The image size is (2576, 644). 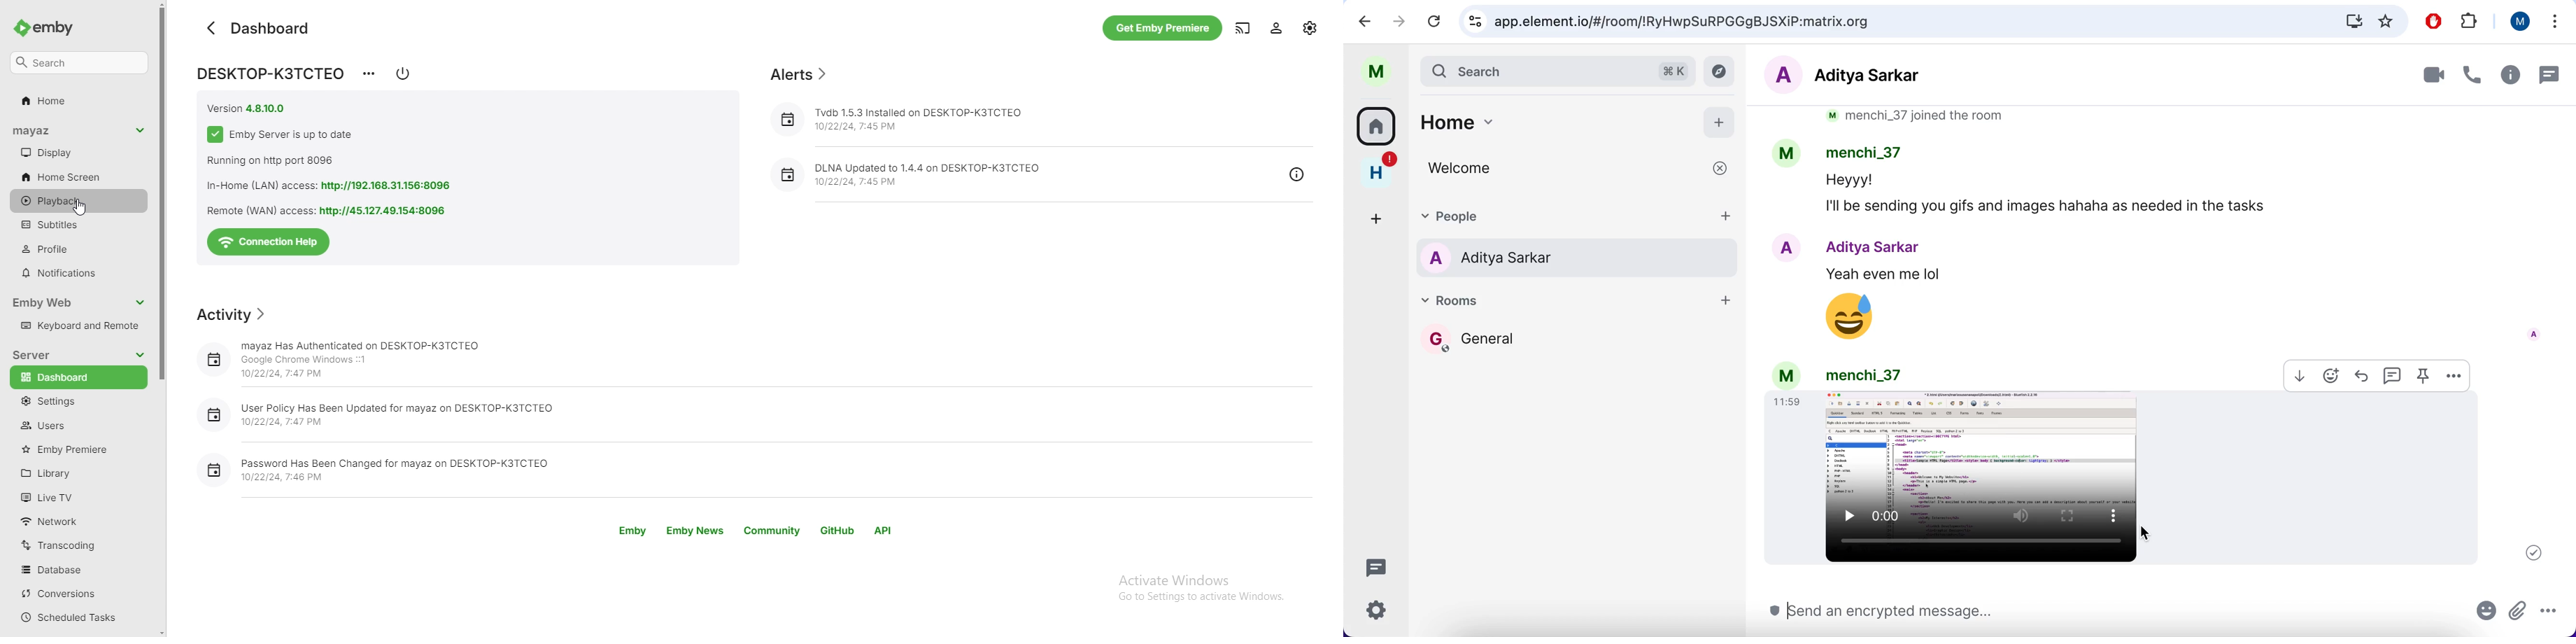 What do you see at coordinates (1582, 169) in the screenshot?
I see `welcome` at bounding box center [1582, 169].